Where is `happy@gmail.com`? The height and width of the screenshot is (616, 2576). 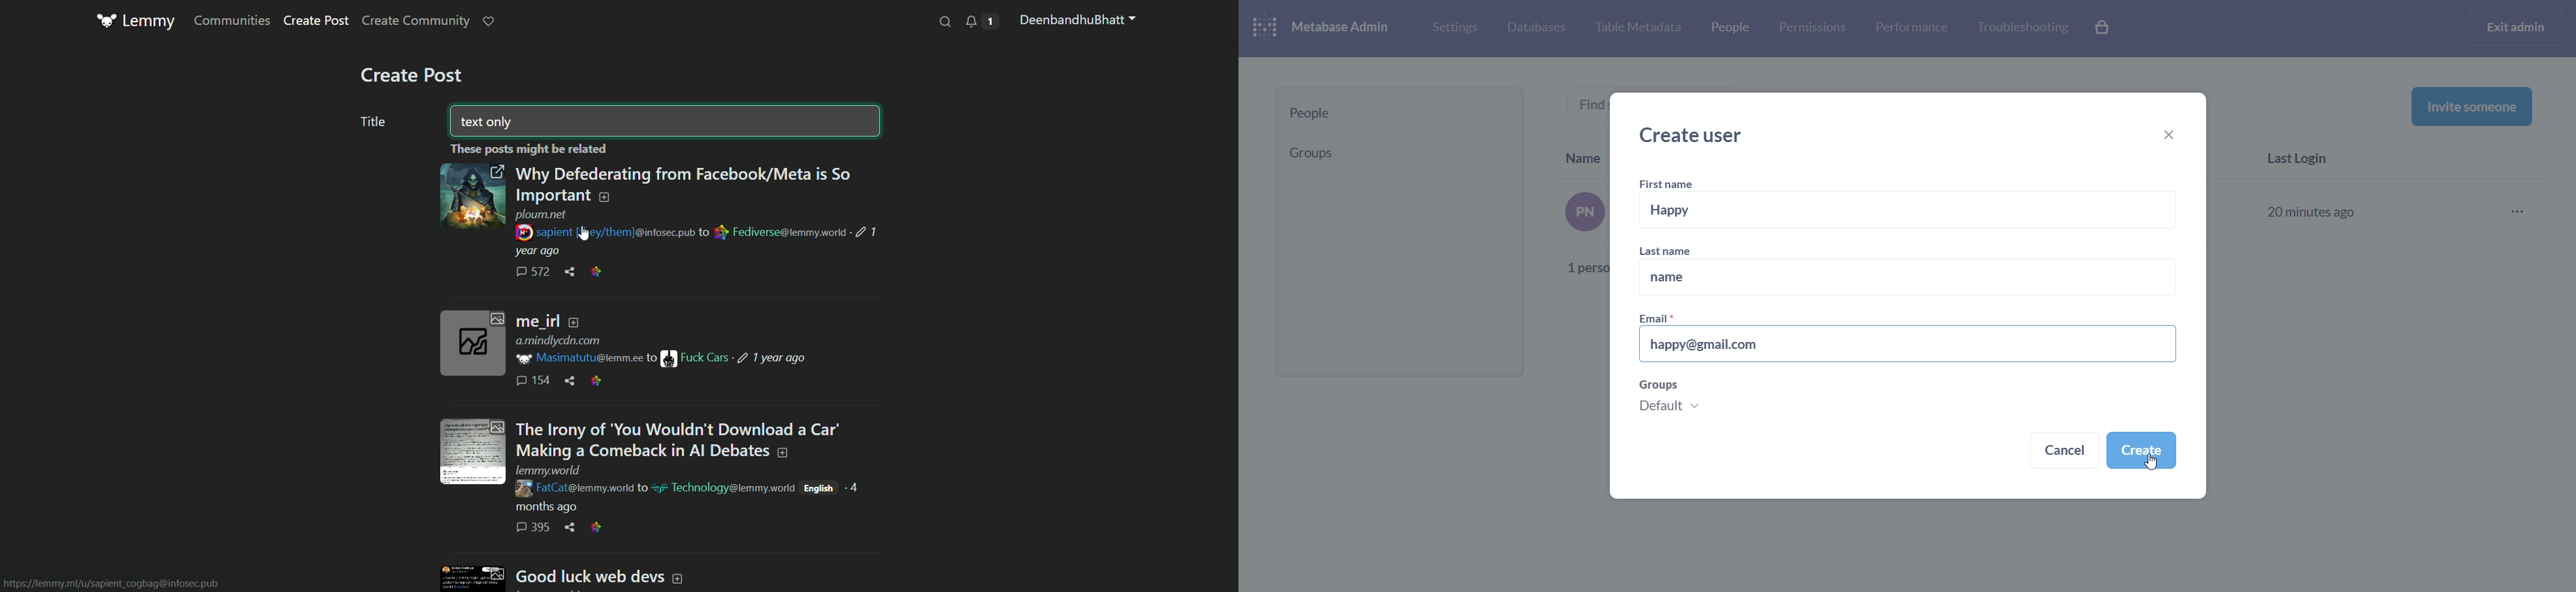
happy@gmail.com is located at coordinates (1908, 344).